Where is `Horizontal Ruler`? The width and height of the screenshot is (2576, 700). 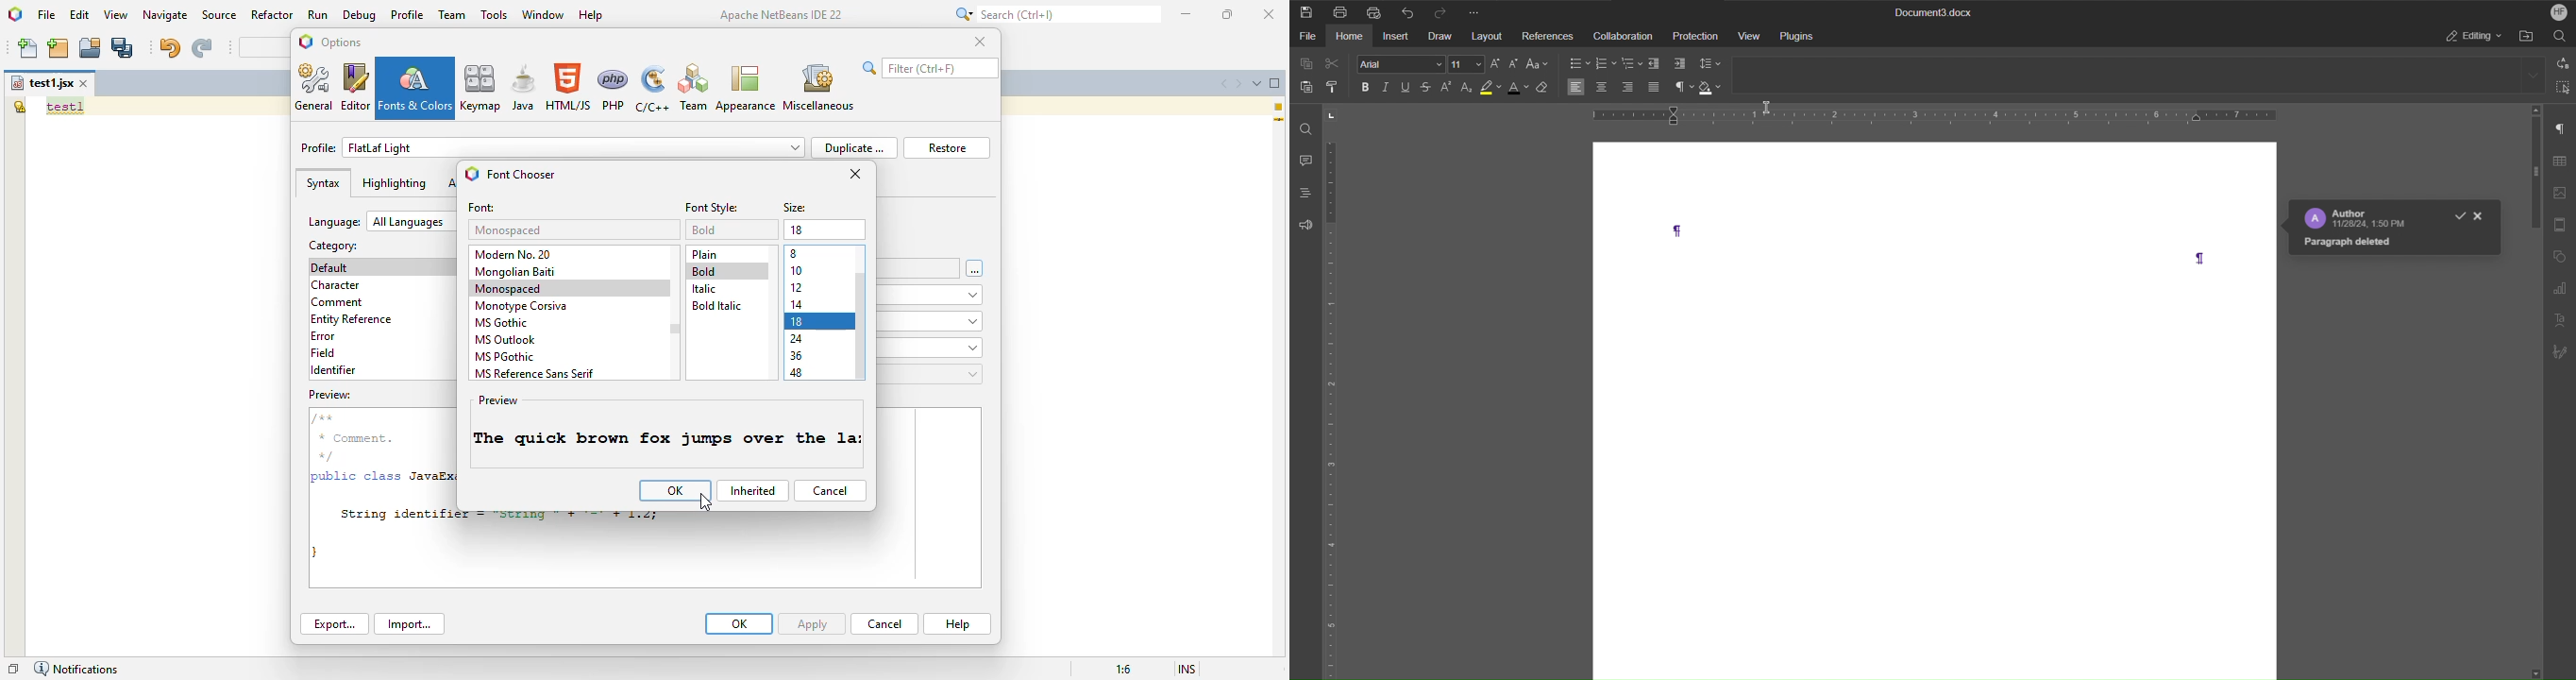
Horizontal Ruler is located at coordinates (1958, 113).